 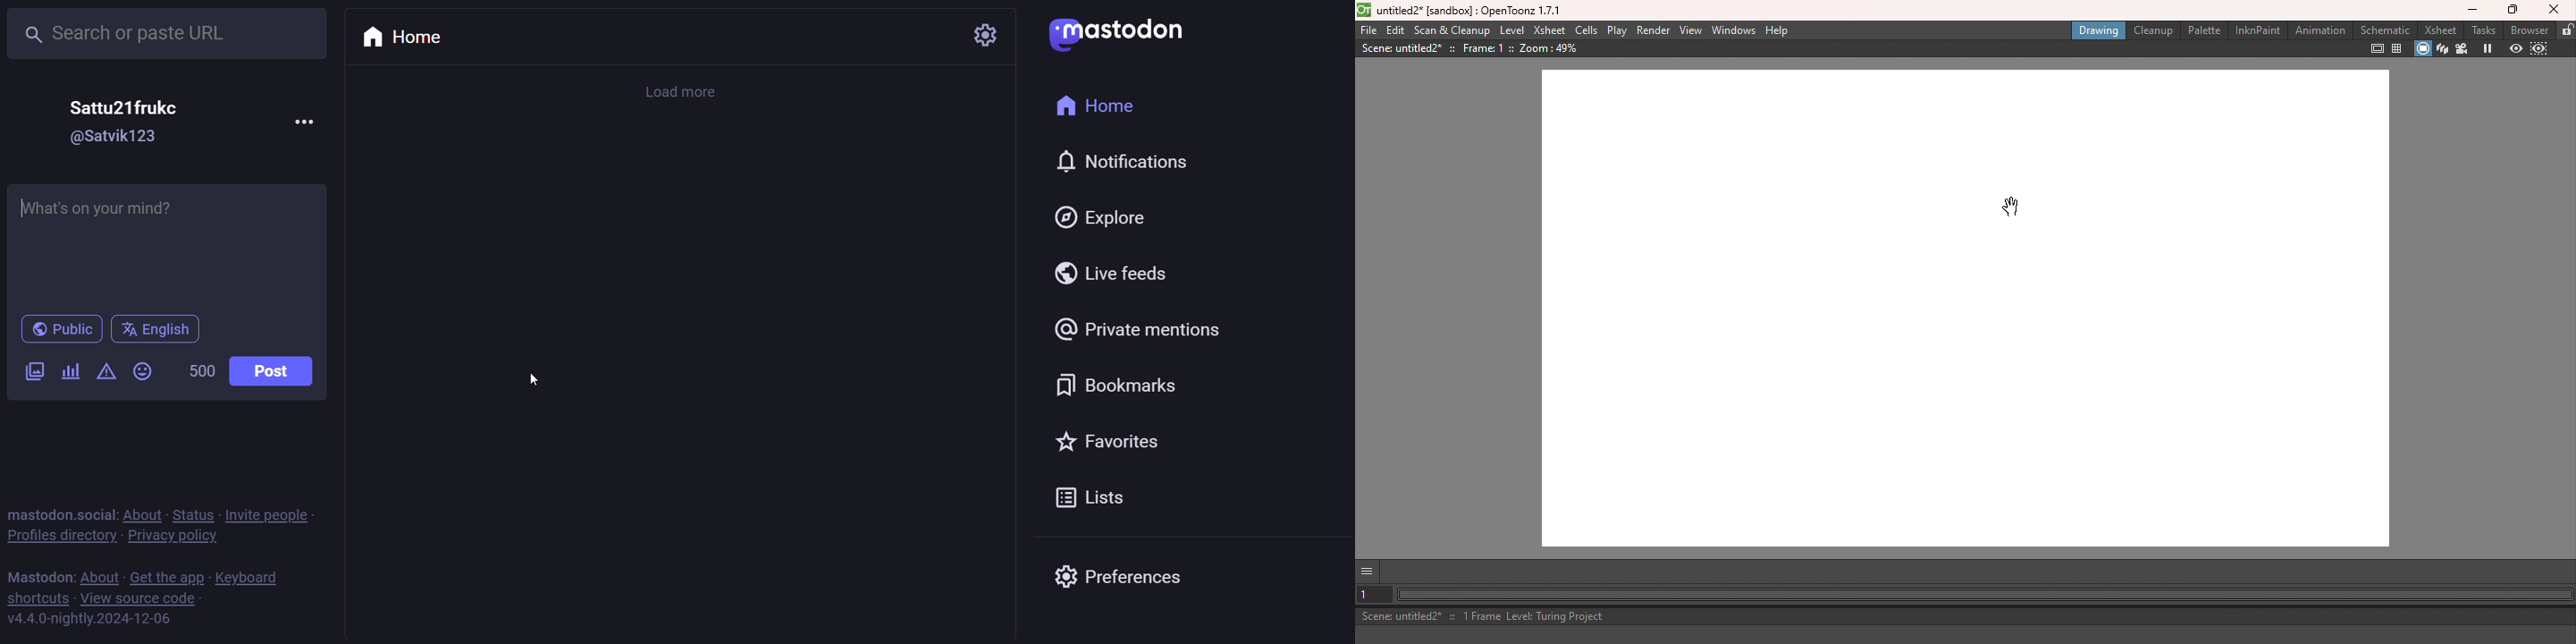 I want to click on home, so click(x=401, y=39).